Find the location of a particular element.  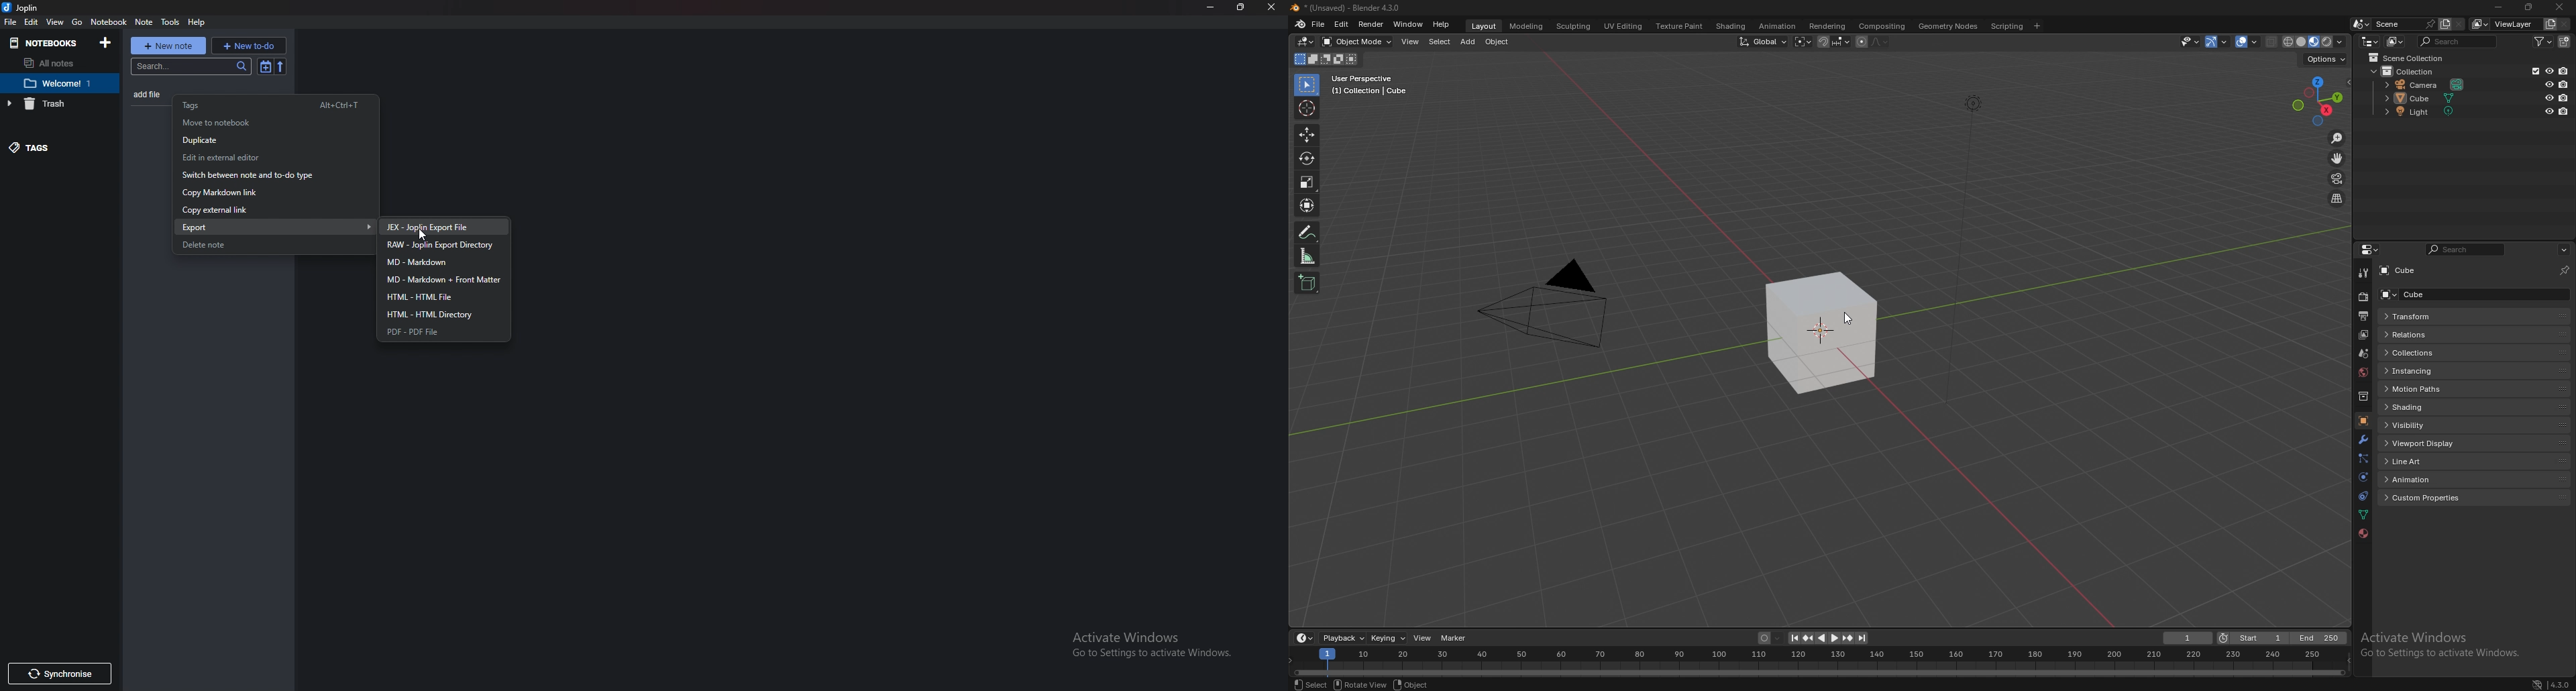

compositing is located at coordinates (1883, 26).